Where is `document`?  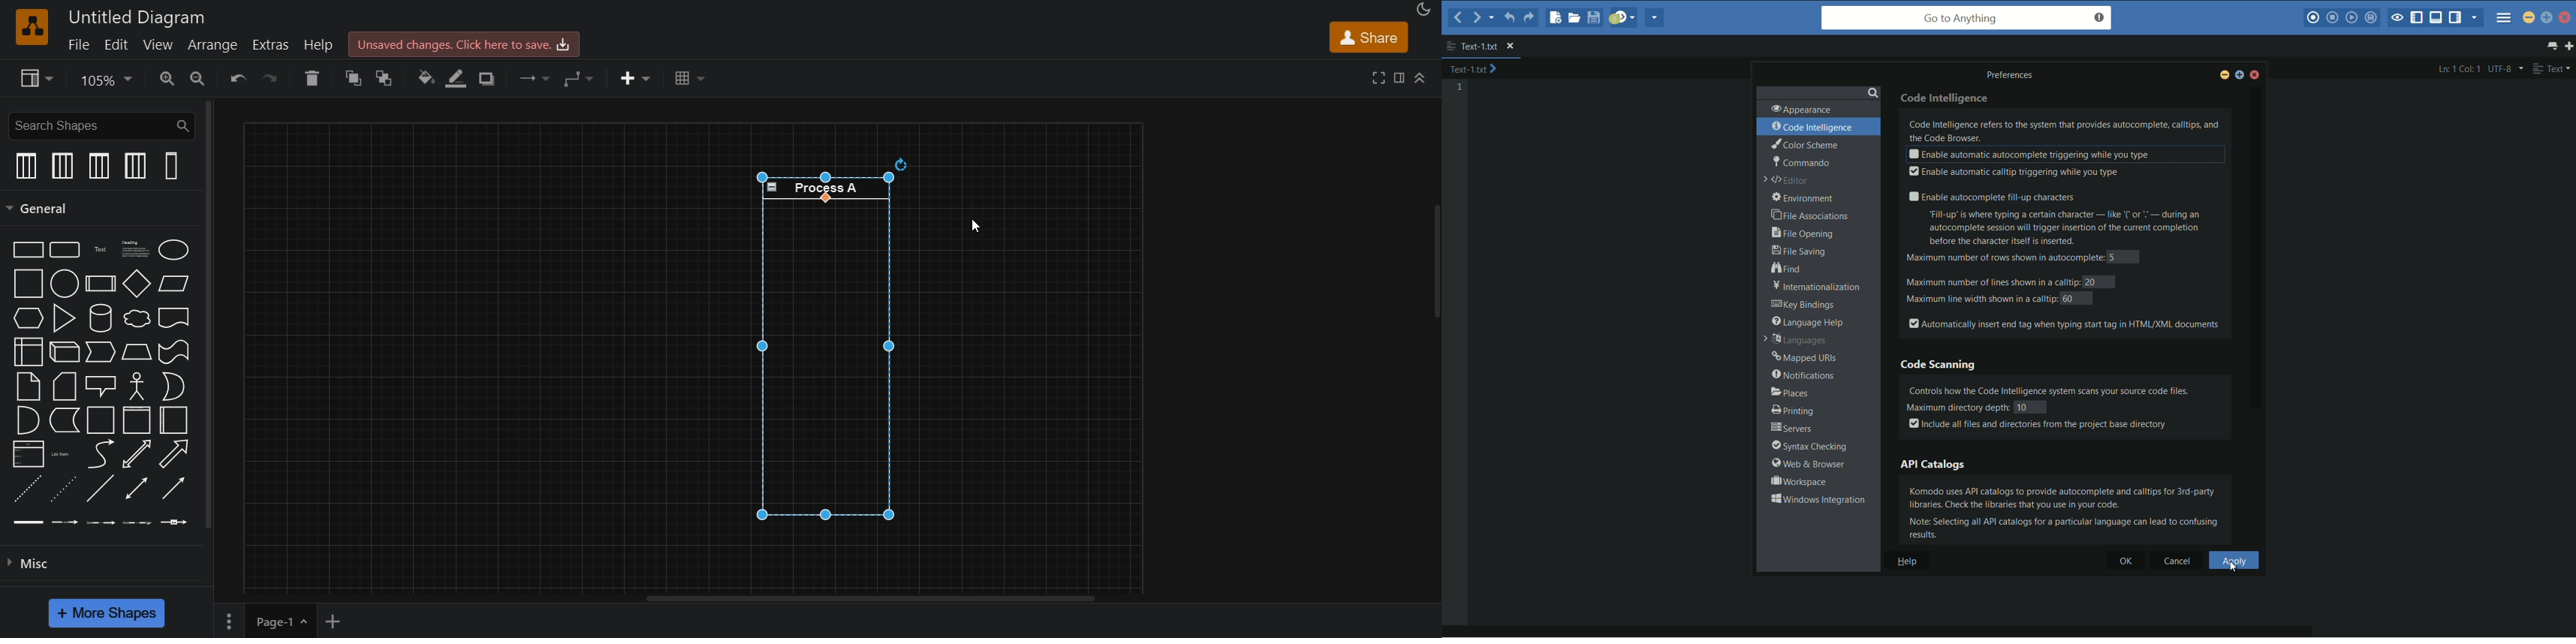
document is located at coordinates (176, 317).